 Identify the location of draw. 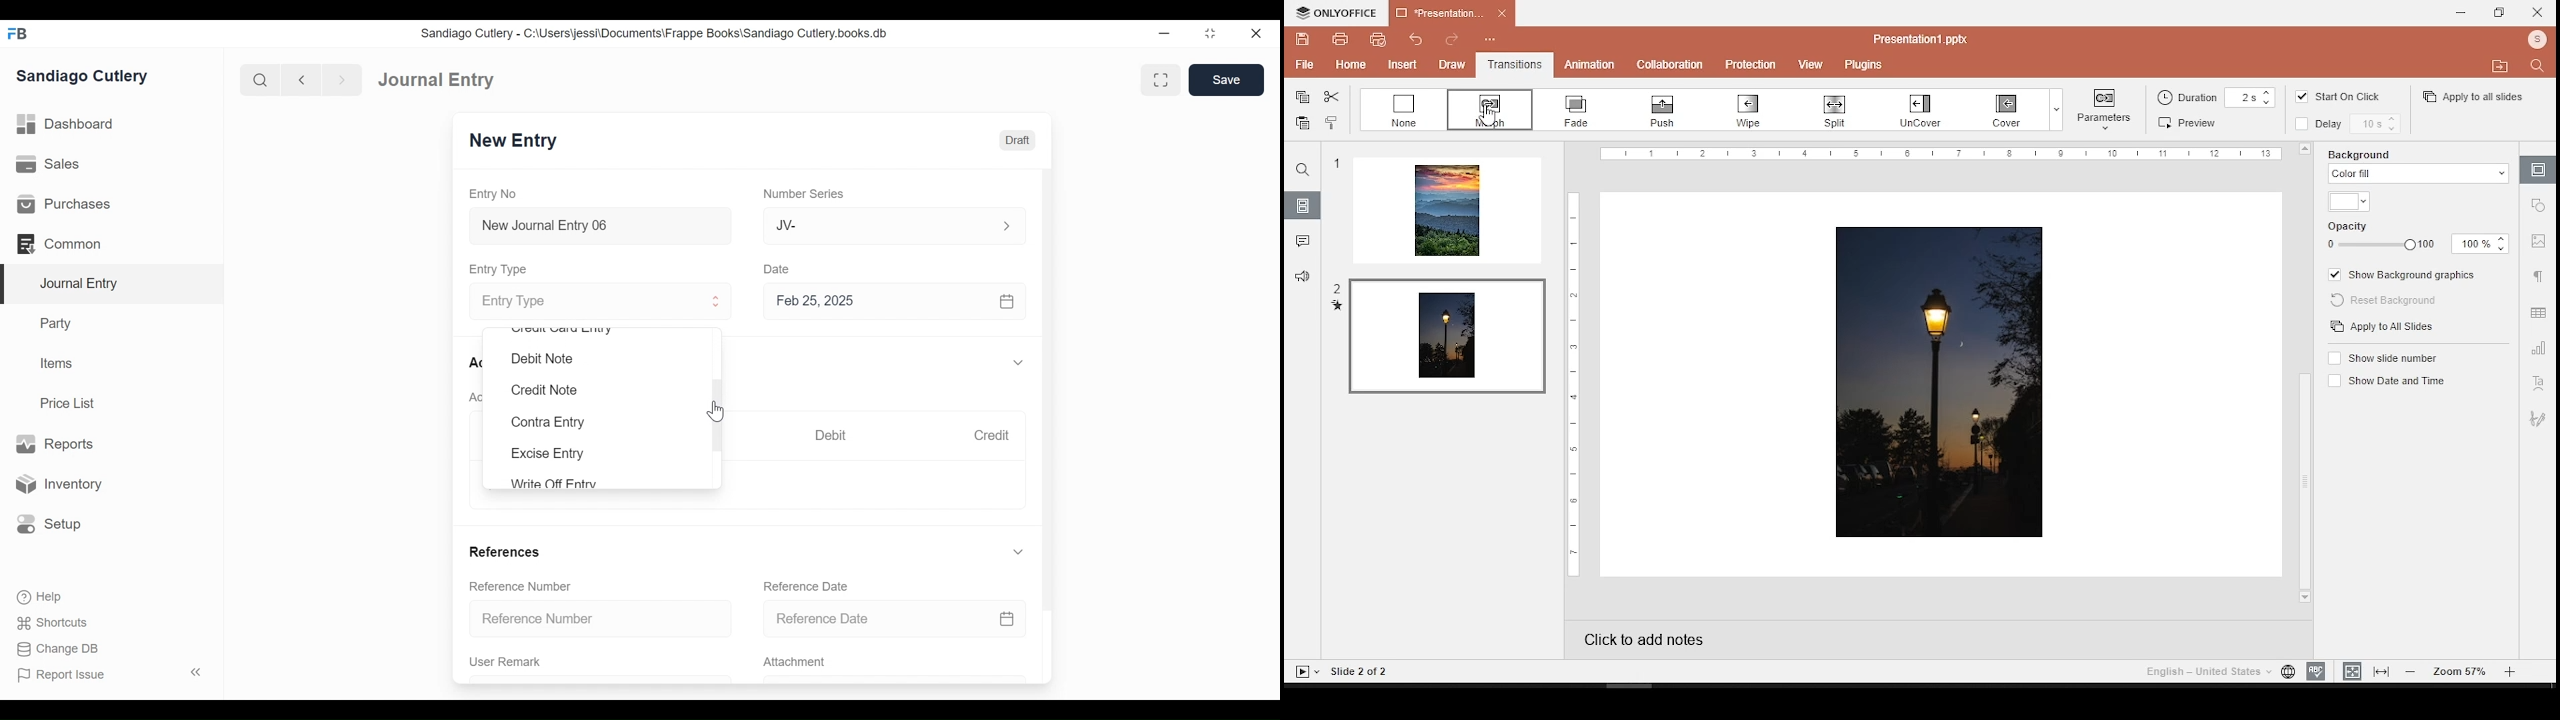
(1448, 63).